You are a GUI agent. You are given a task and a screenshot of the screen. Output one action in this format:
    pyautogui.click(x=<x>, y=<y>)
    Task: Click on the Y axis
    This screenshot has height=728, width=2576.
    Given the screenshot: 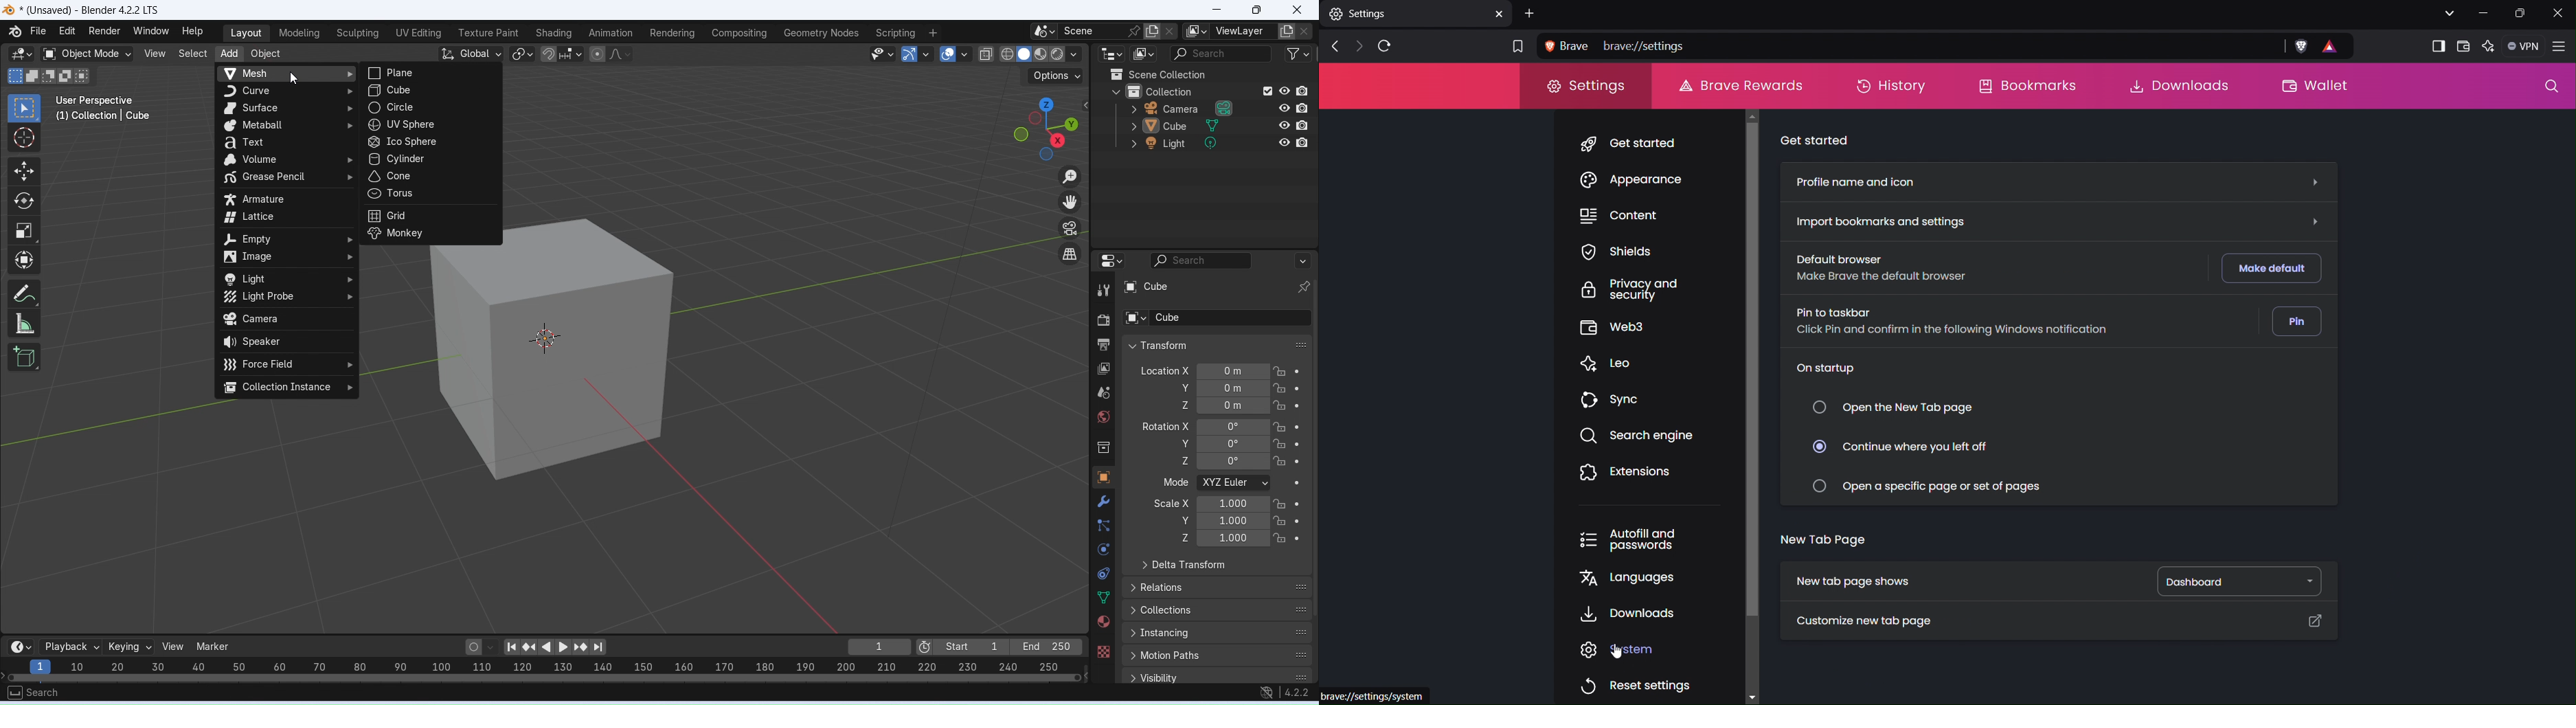 What is the action you would take?
    pyautogui.click(x=1251, y=444)
    